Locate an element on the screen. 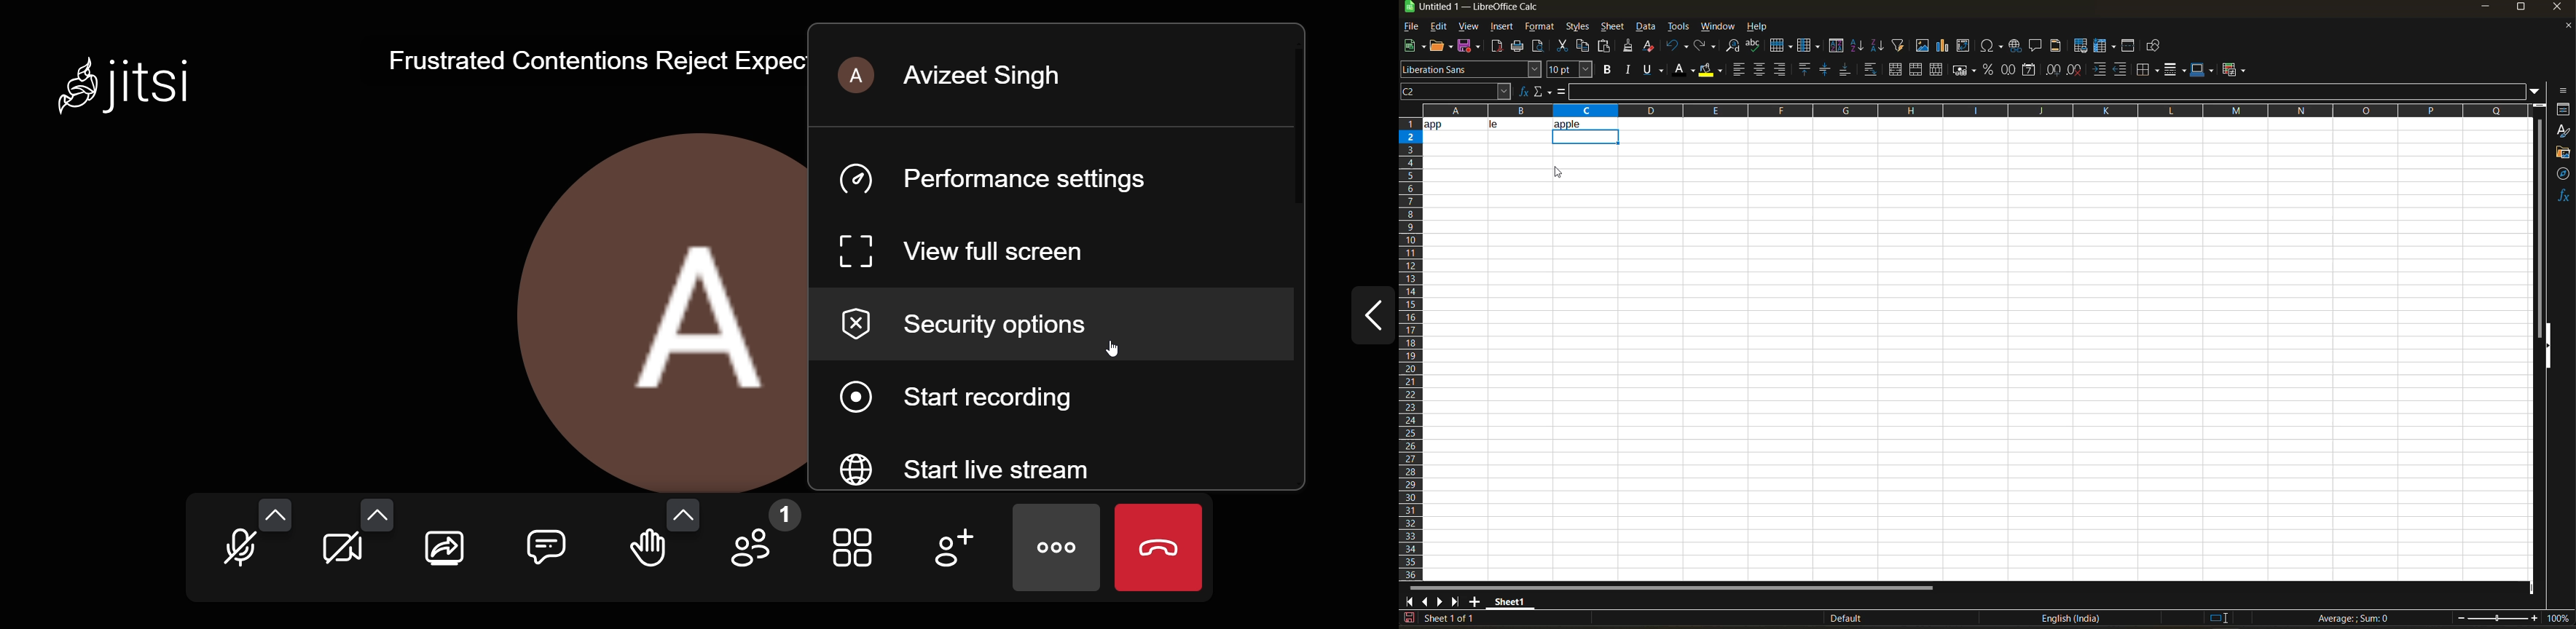 The image size is (2576, 644). close document is located at coordinates (2564, 29).